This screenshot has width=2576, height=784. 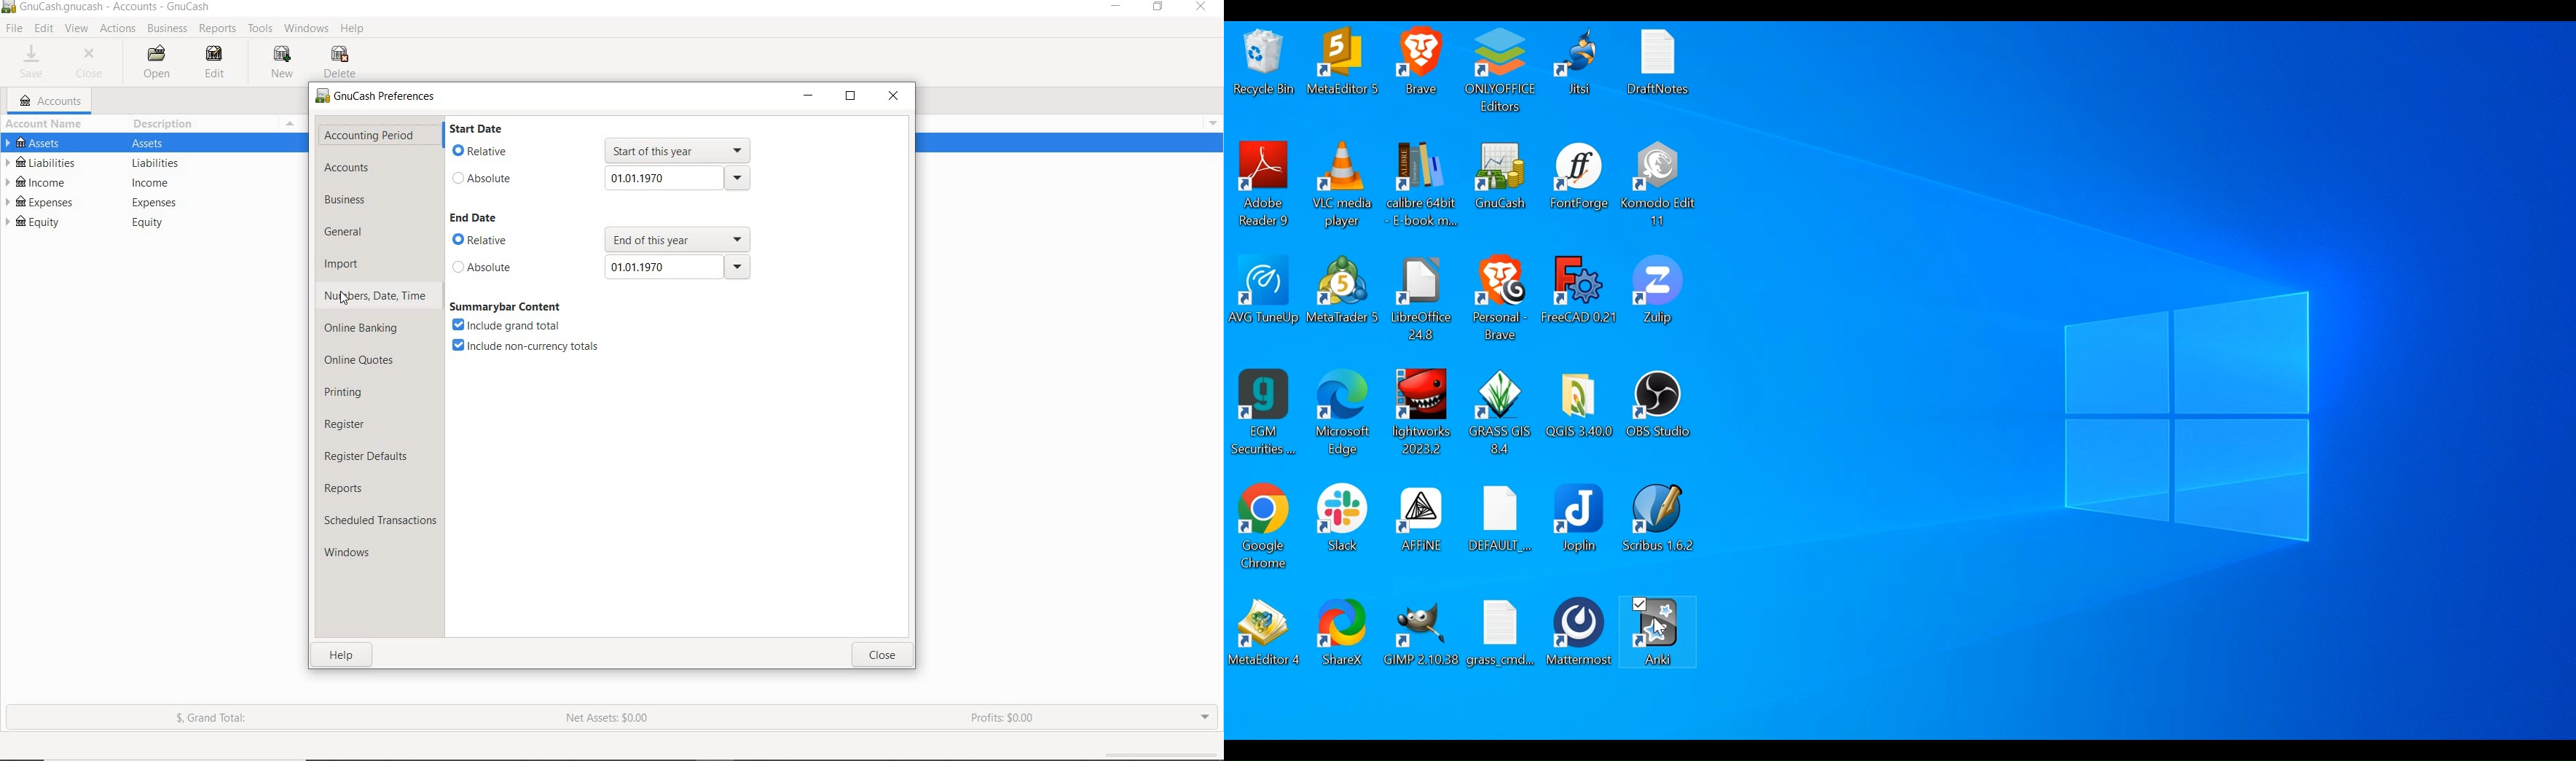 I want to click on start date, so click(x=490, y=130).